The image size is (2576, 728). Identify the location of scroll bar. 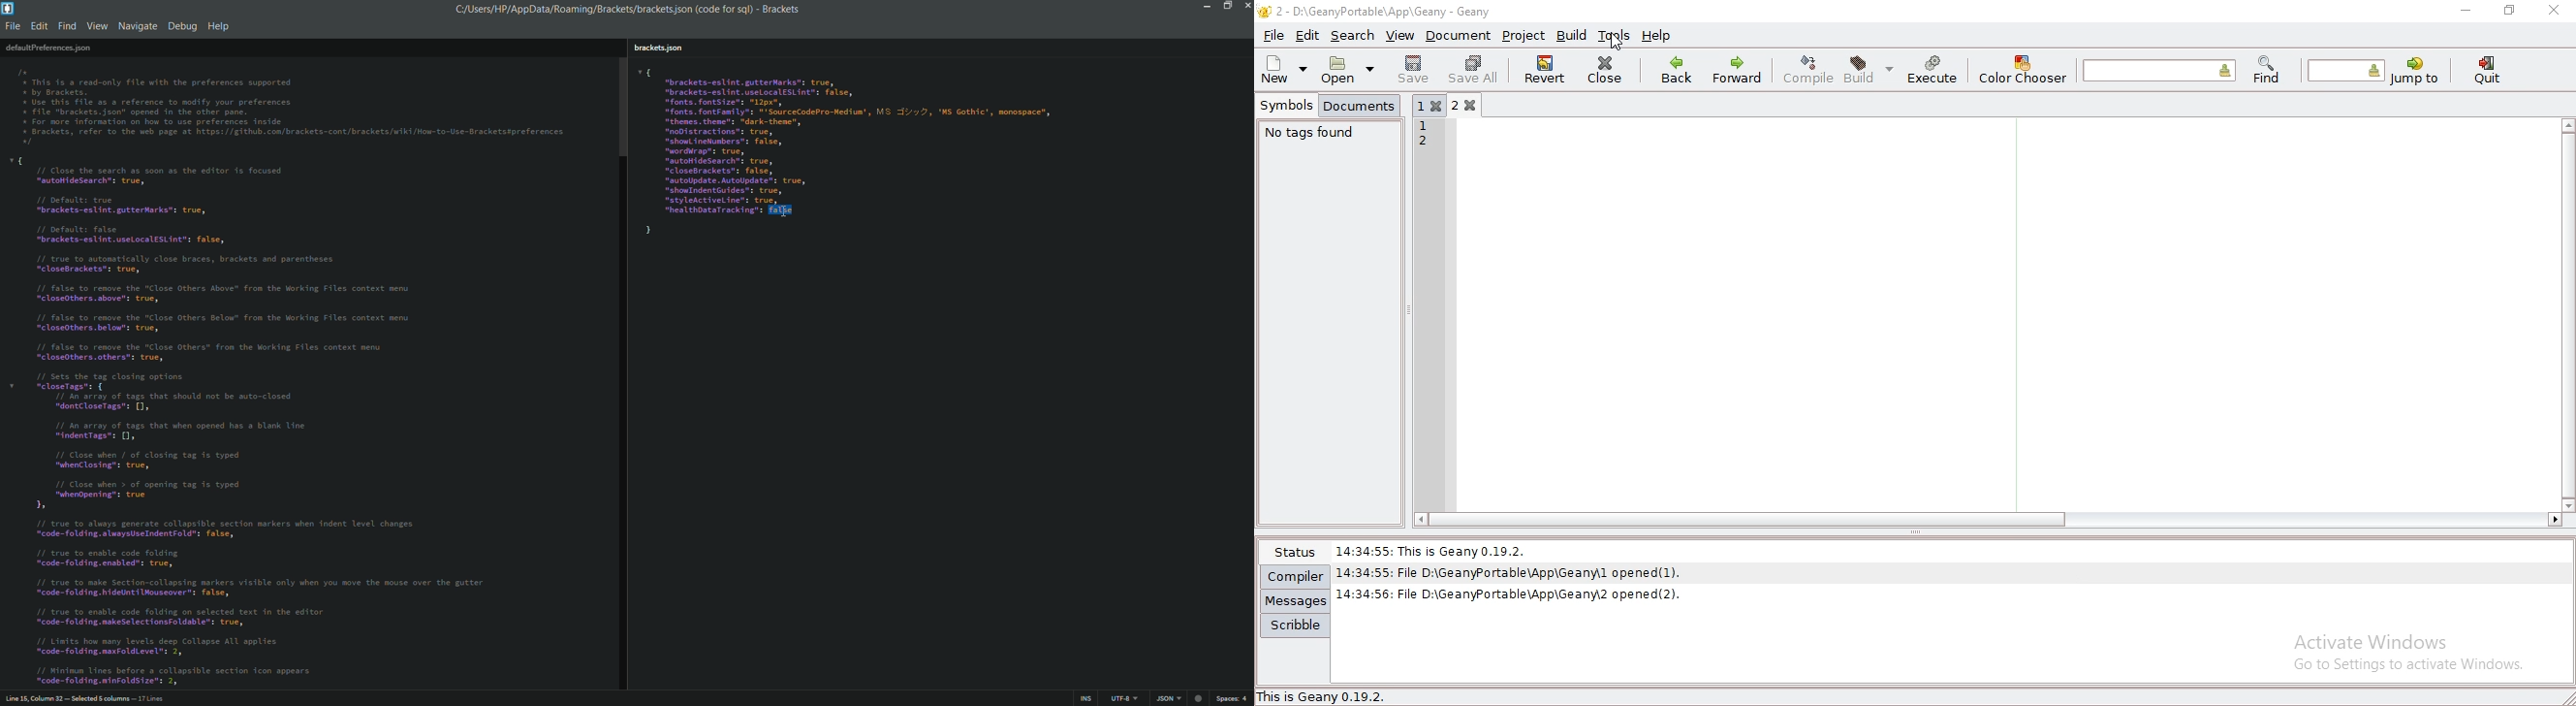
(622, 373).